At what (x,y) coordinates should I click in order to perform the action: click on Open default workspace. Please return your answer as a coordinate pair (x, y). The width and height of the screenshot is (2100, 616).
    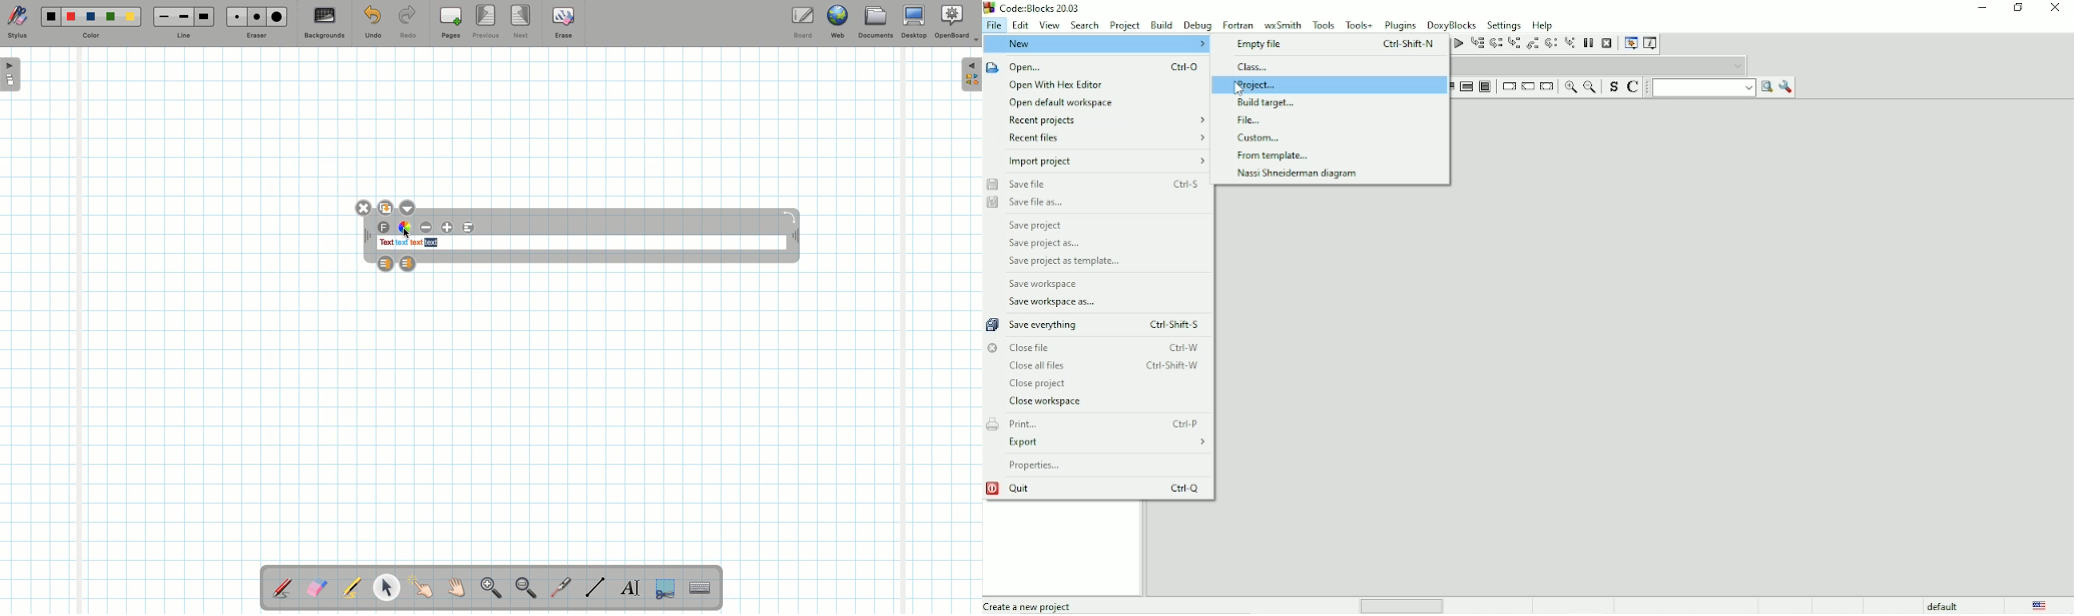
    Looking at the image, I should click on (1063, 104).